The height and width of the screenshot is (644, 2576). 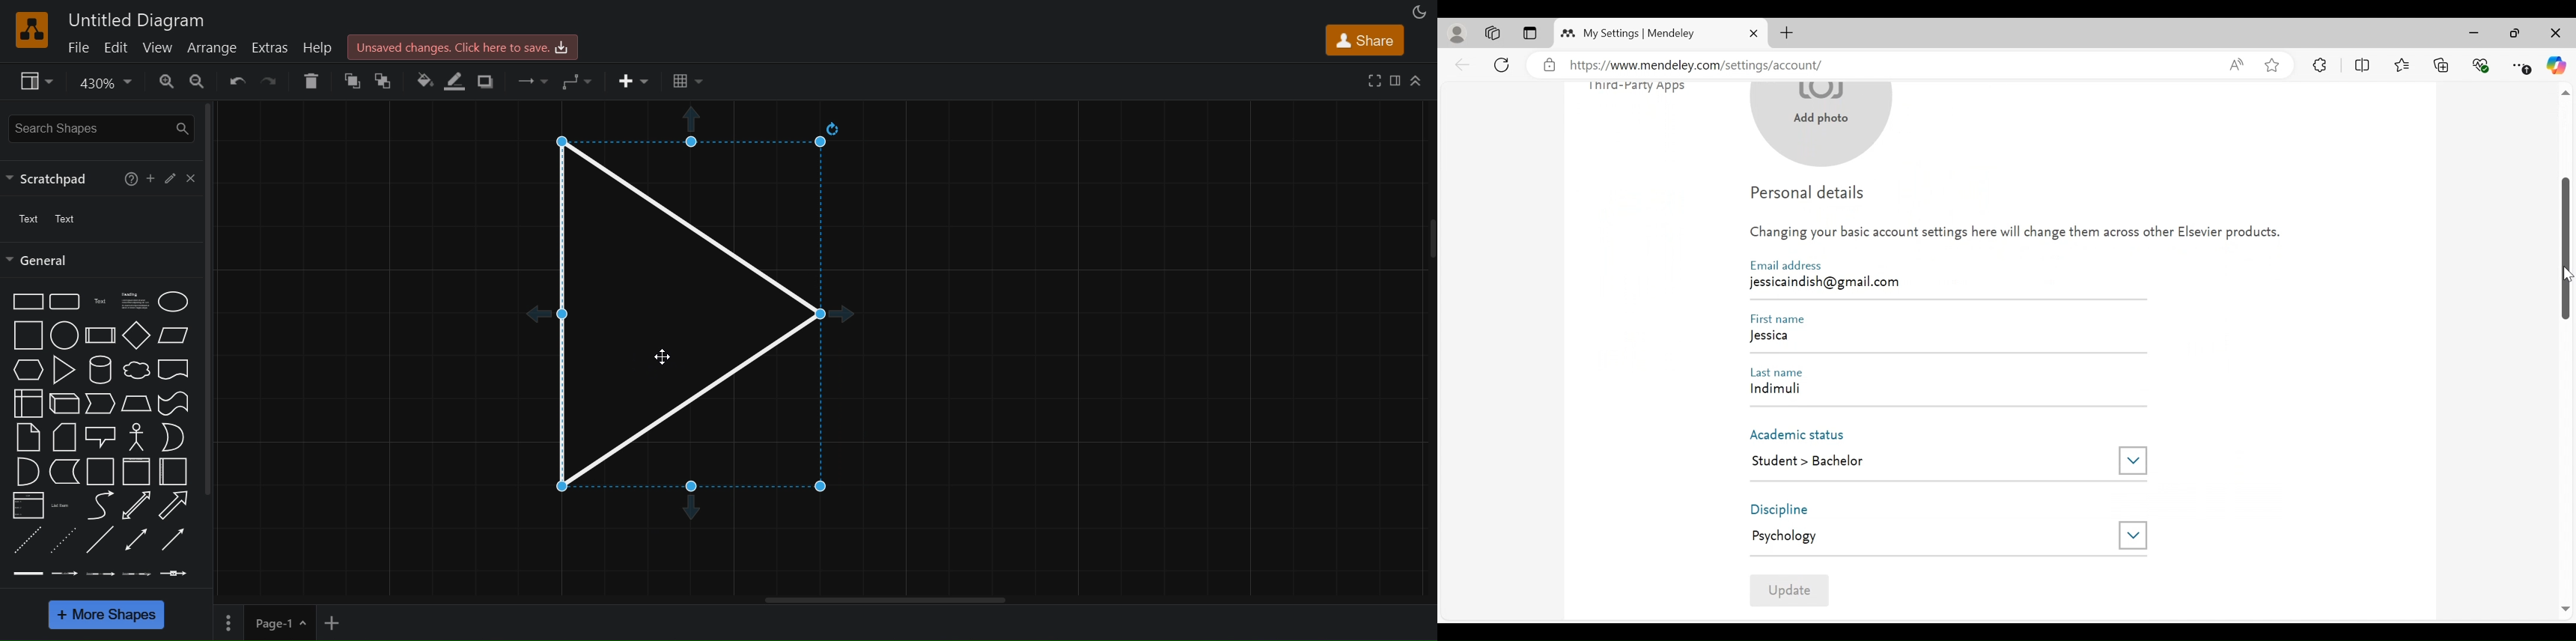 I want to click on undo, so click(x=235, y=79).